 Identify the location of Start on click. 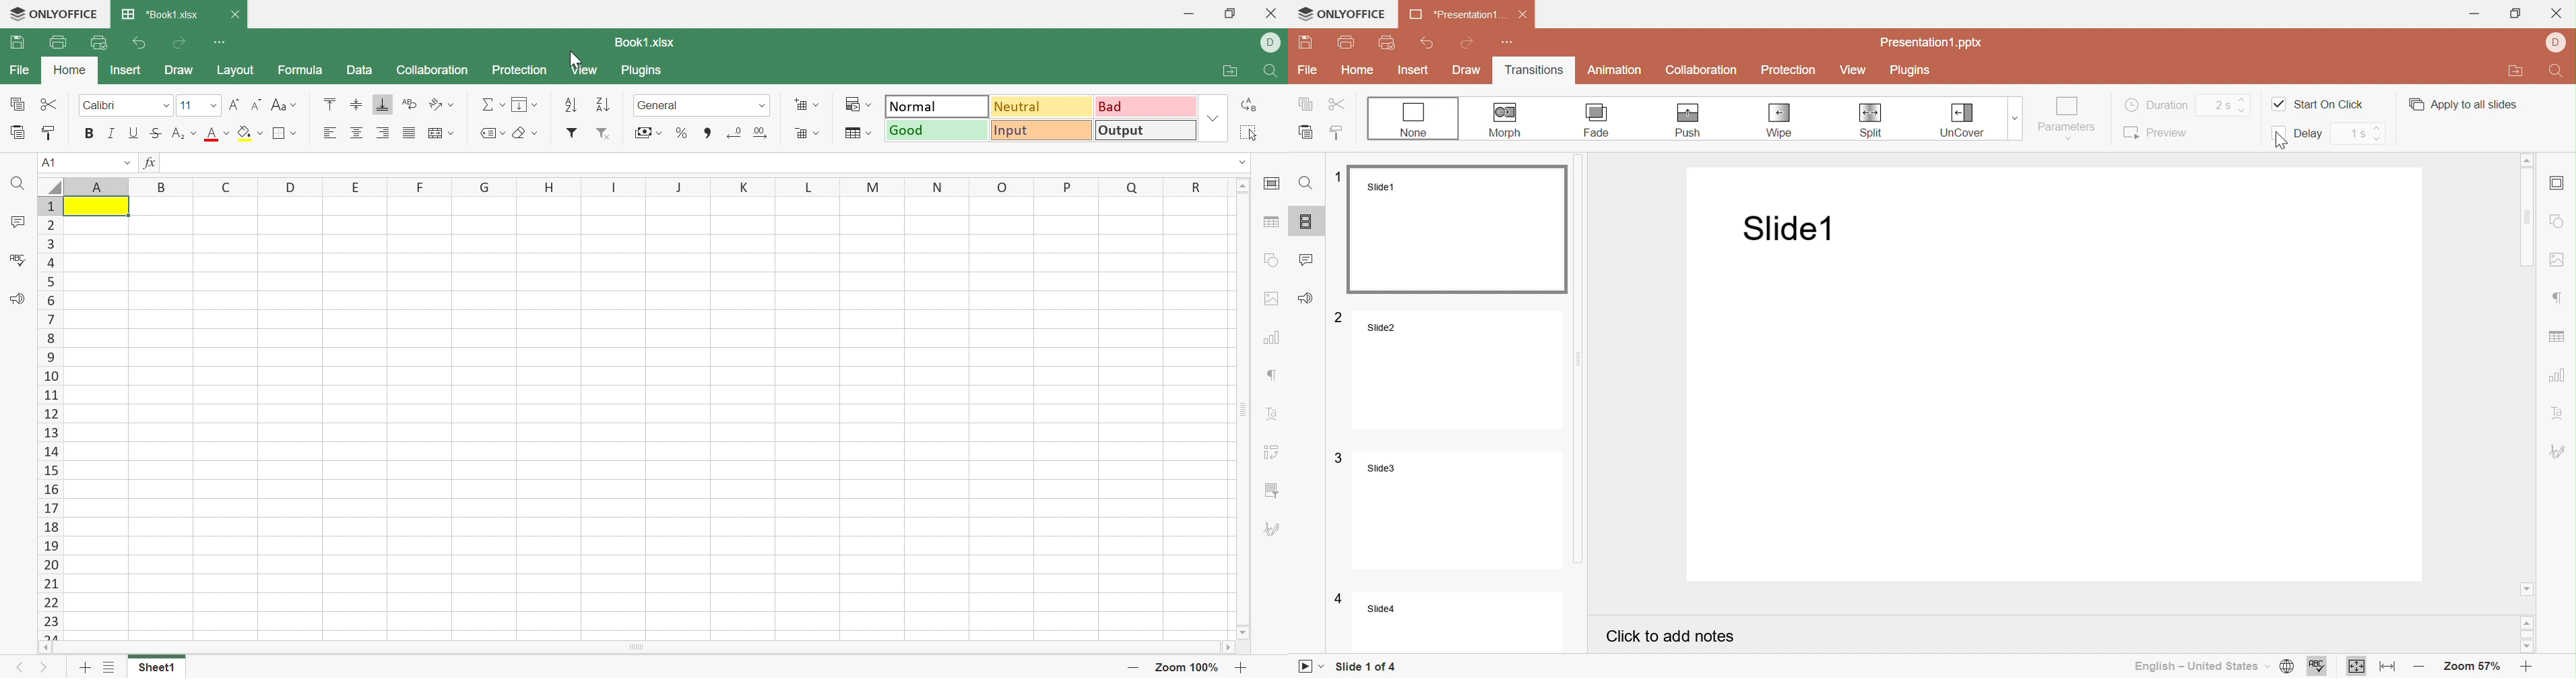
(2318, 103).